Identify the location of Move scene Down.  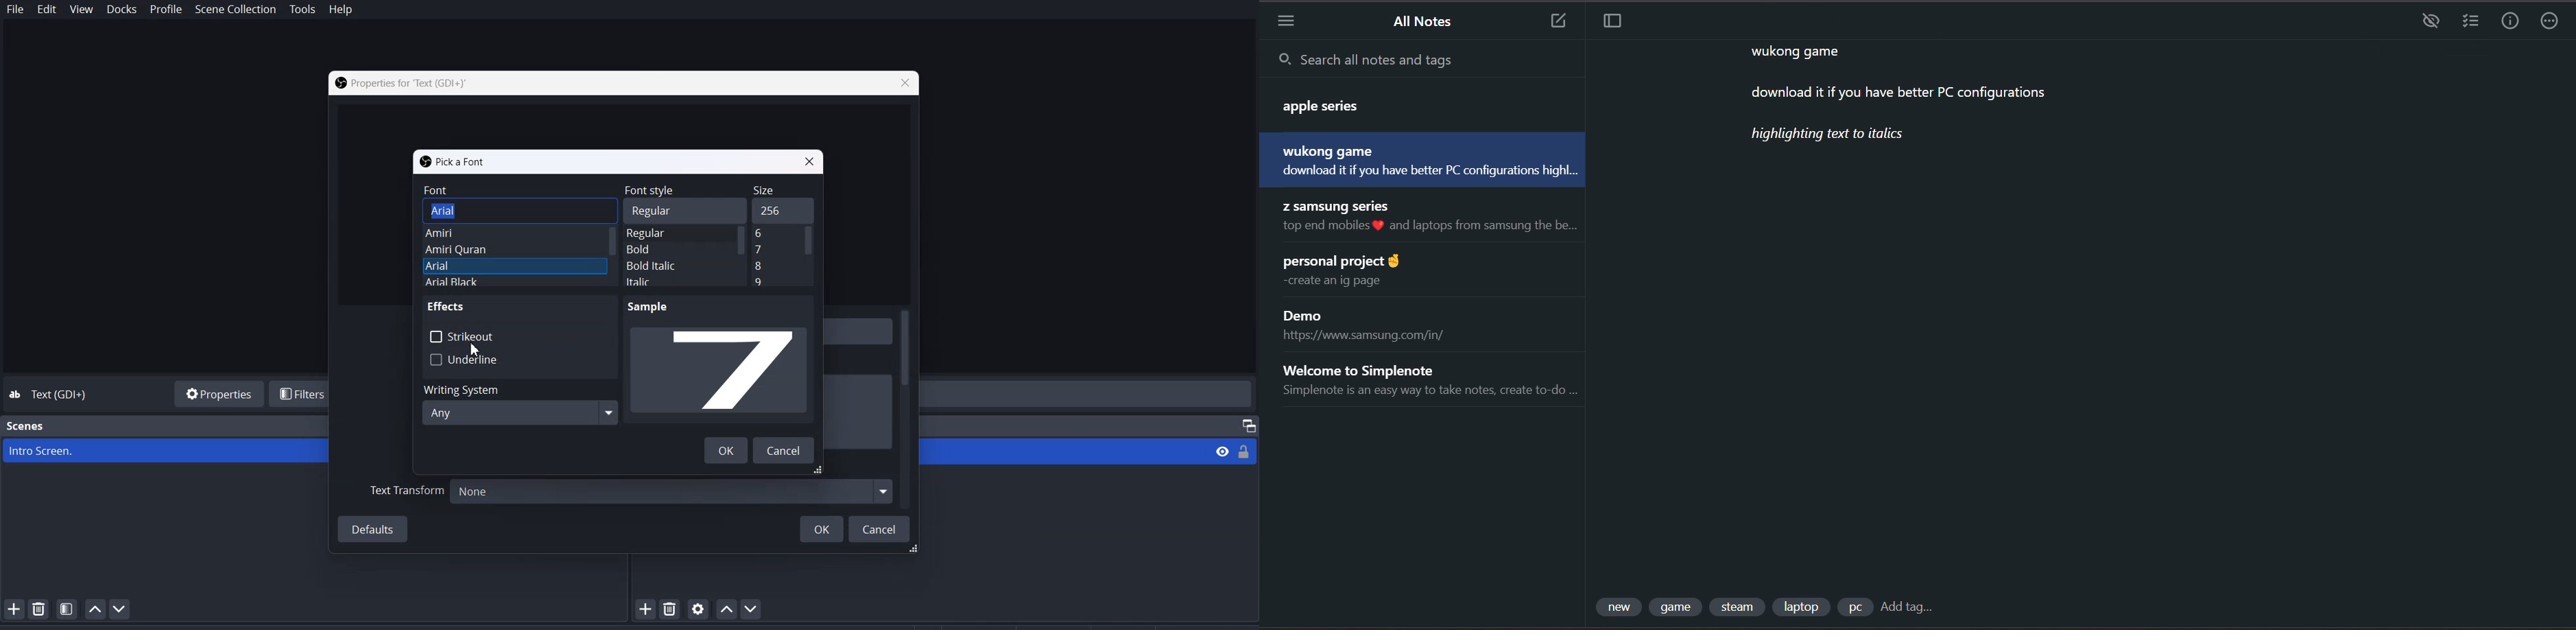
(120, 609).